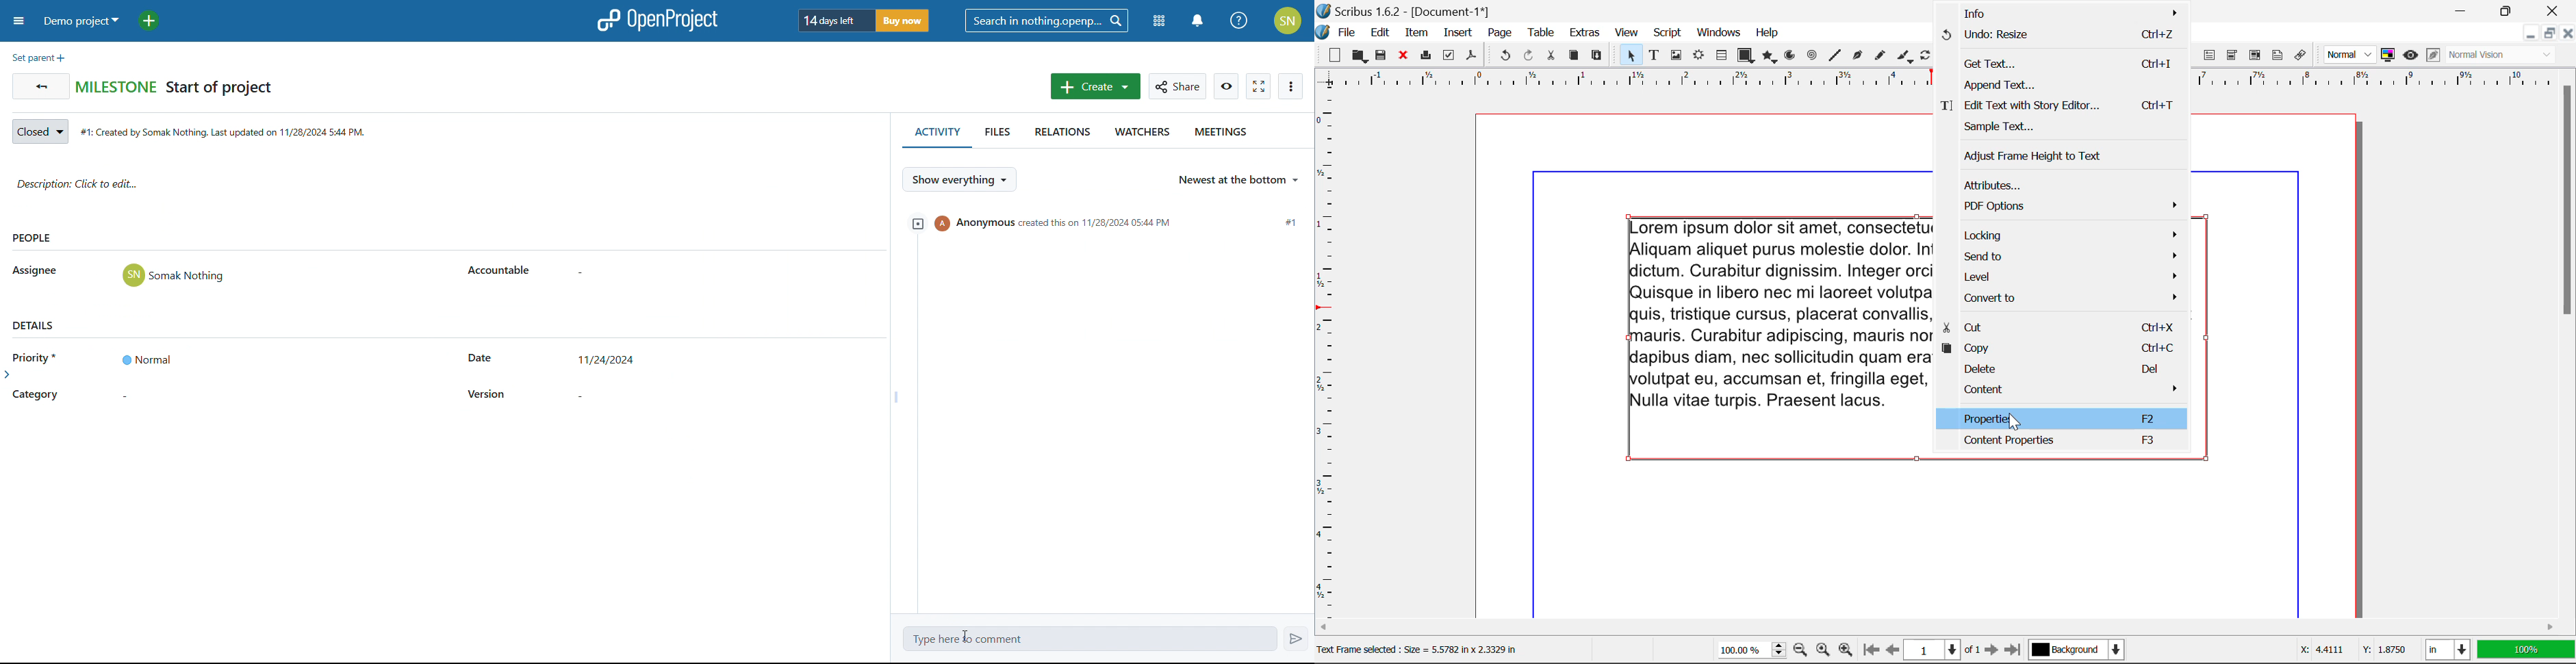  Describe the element at coordinates (1456, 35) in the screenshot. I see `Insert` at that location.